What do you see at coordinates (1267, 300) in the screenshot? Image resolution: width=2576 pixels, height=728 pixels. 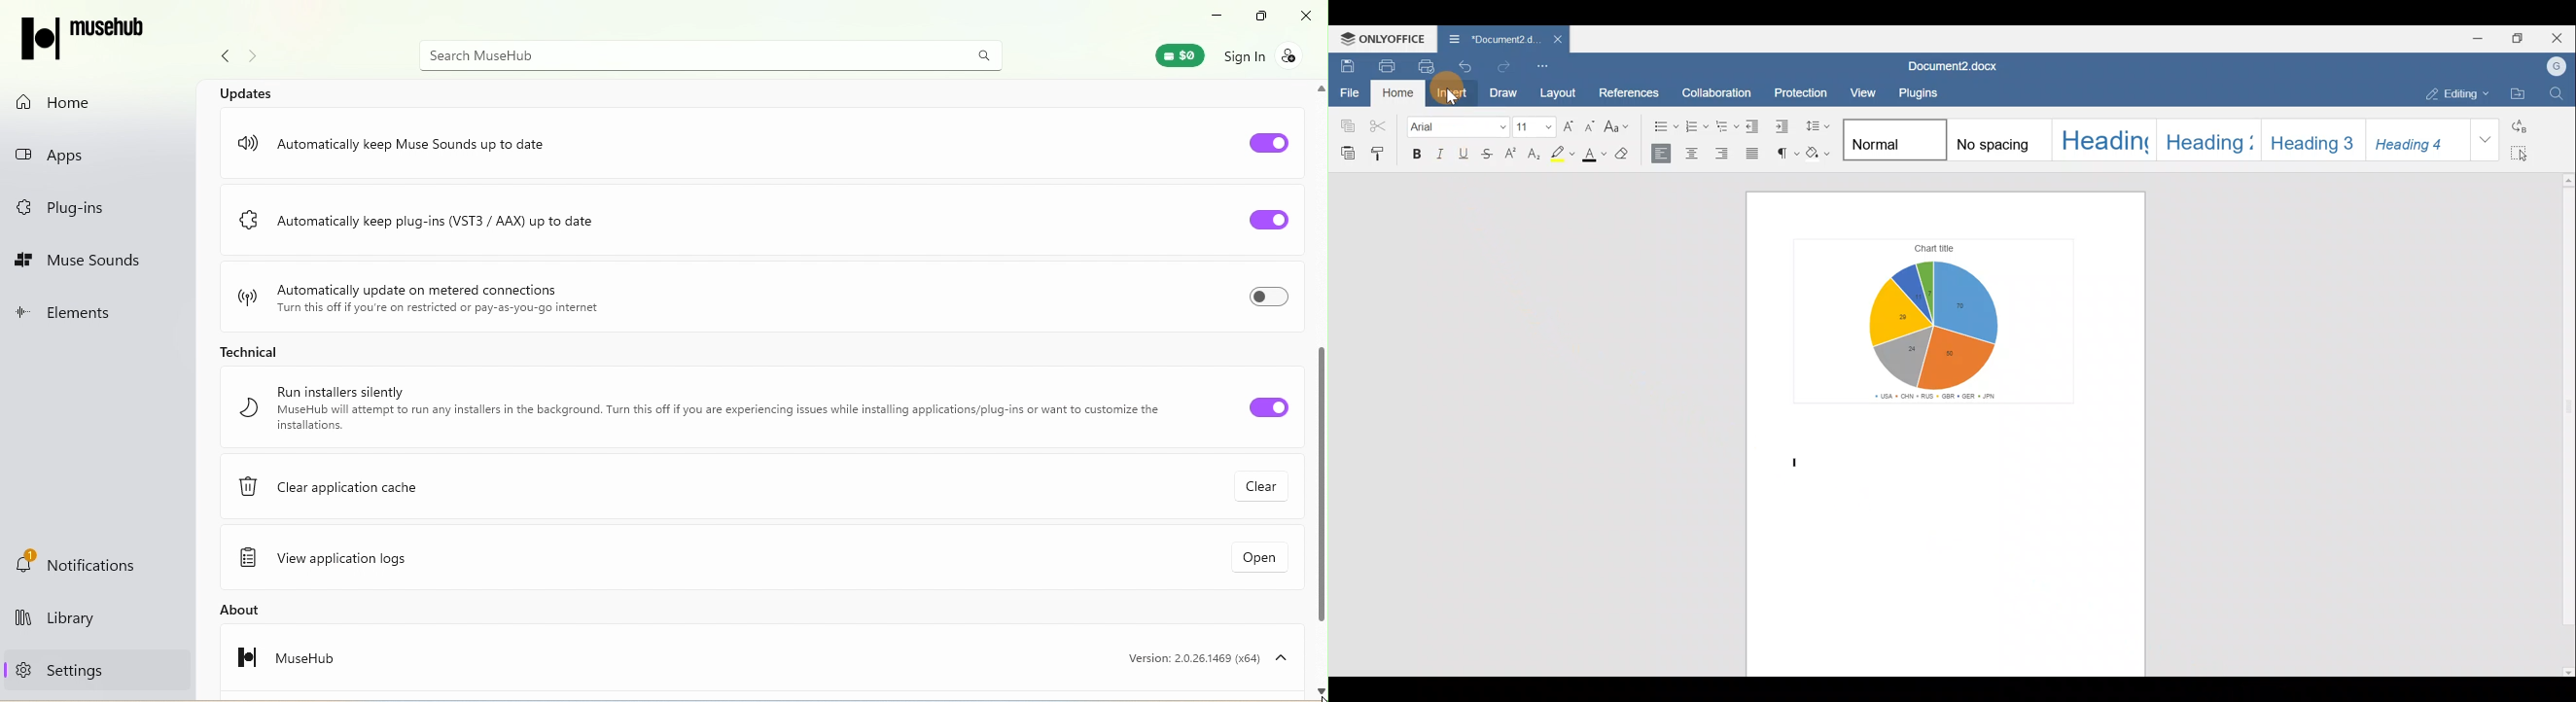 I see `Toggle` at bounding box center [1267, 300].